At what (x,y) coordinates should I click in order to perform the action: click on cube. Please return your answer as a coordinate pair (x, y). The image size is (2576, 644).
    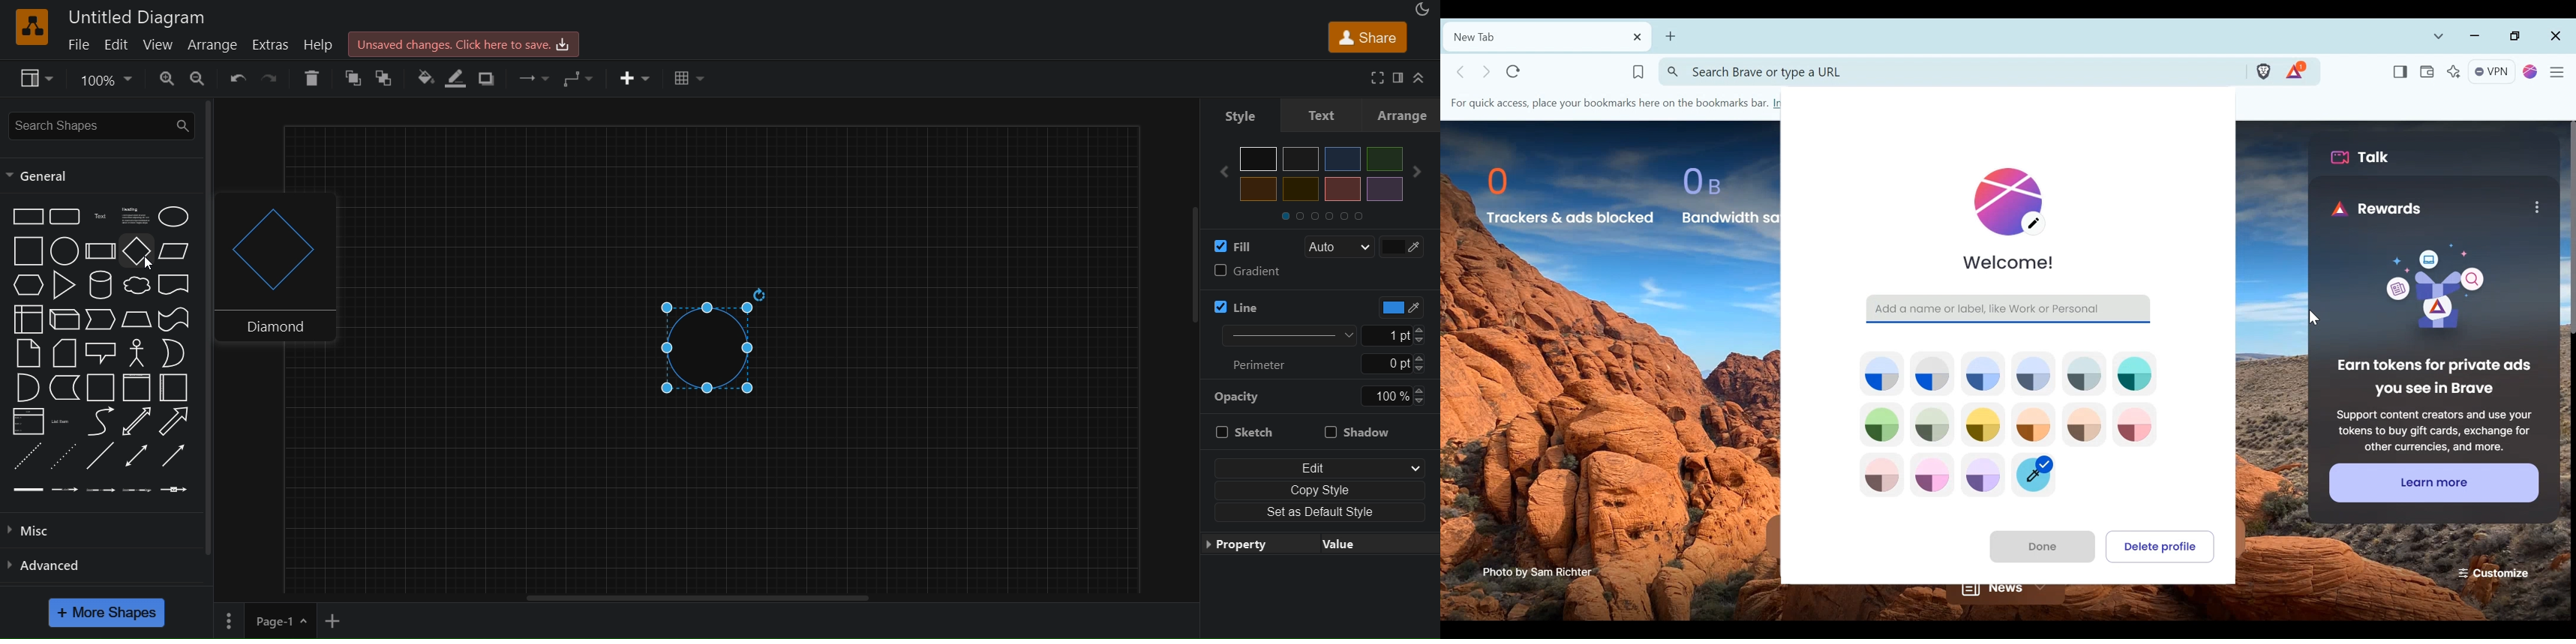
    Looking at the image, I should click on (65, 320).